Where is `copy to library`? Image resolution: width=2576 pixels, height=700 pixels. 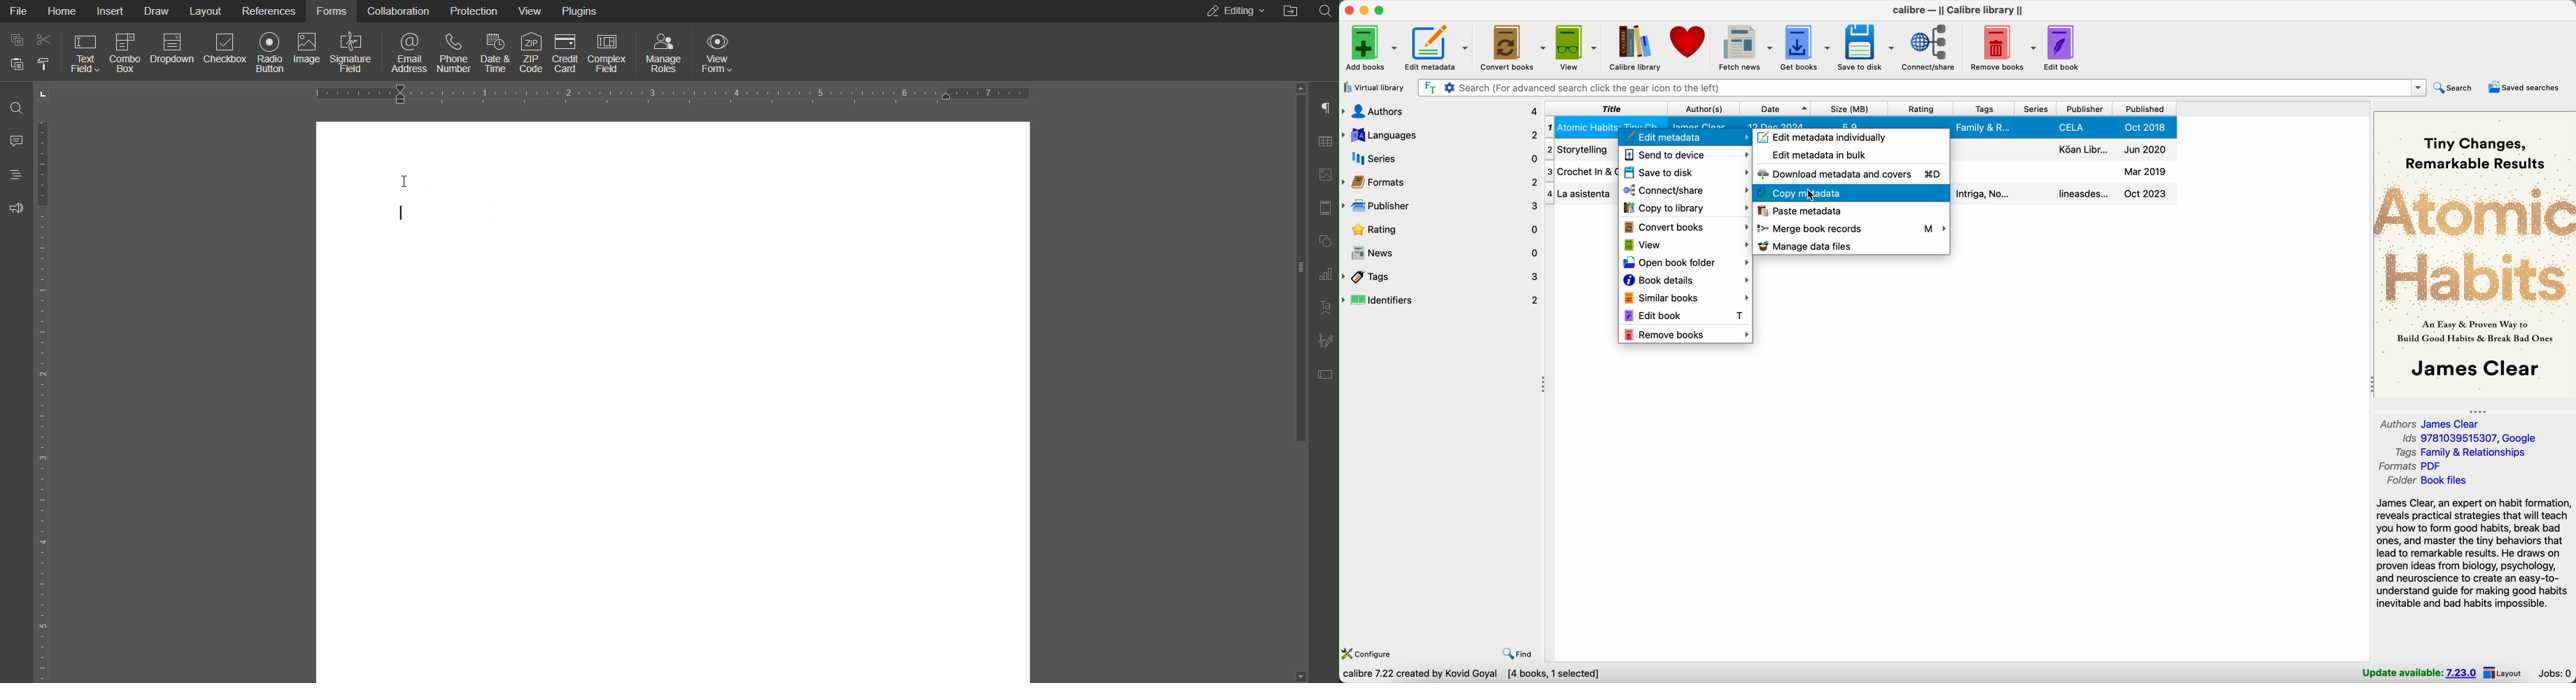
copy to library is located at coordinates (1685, 209).